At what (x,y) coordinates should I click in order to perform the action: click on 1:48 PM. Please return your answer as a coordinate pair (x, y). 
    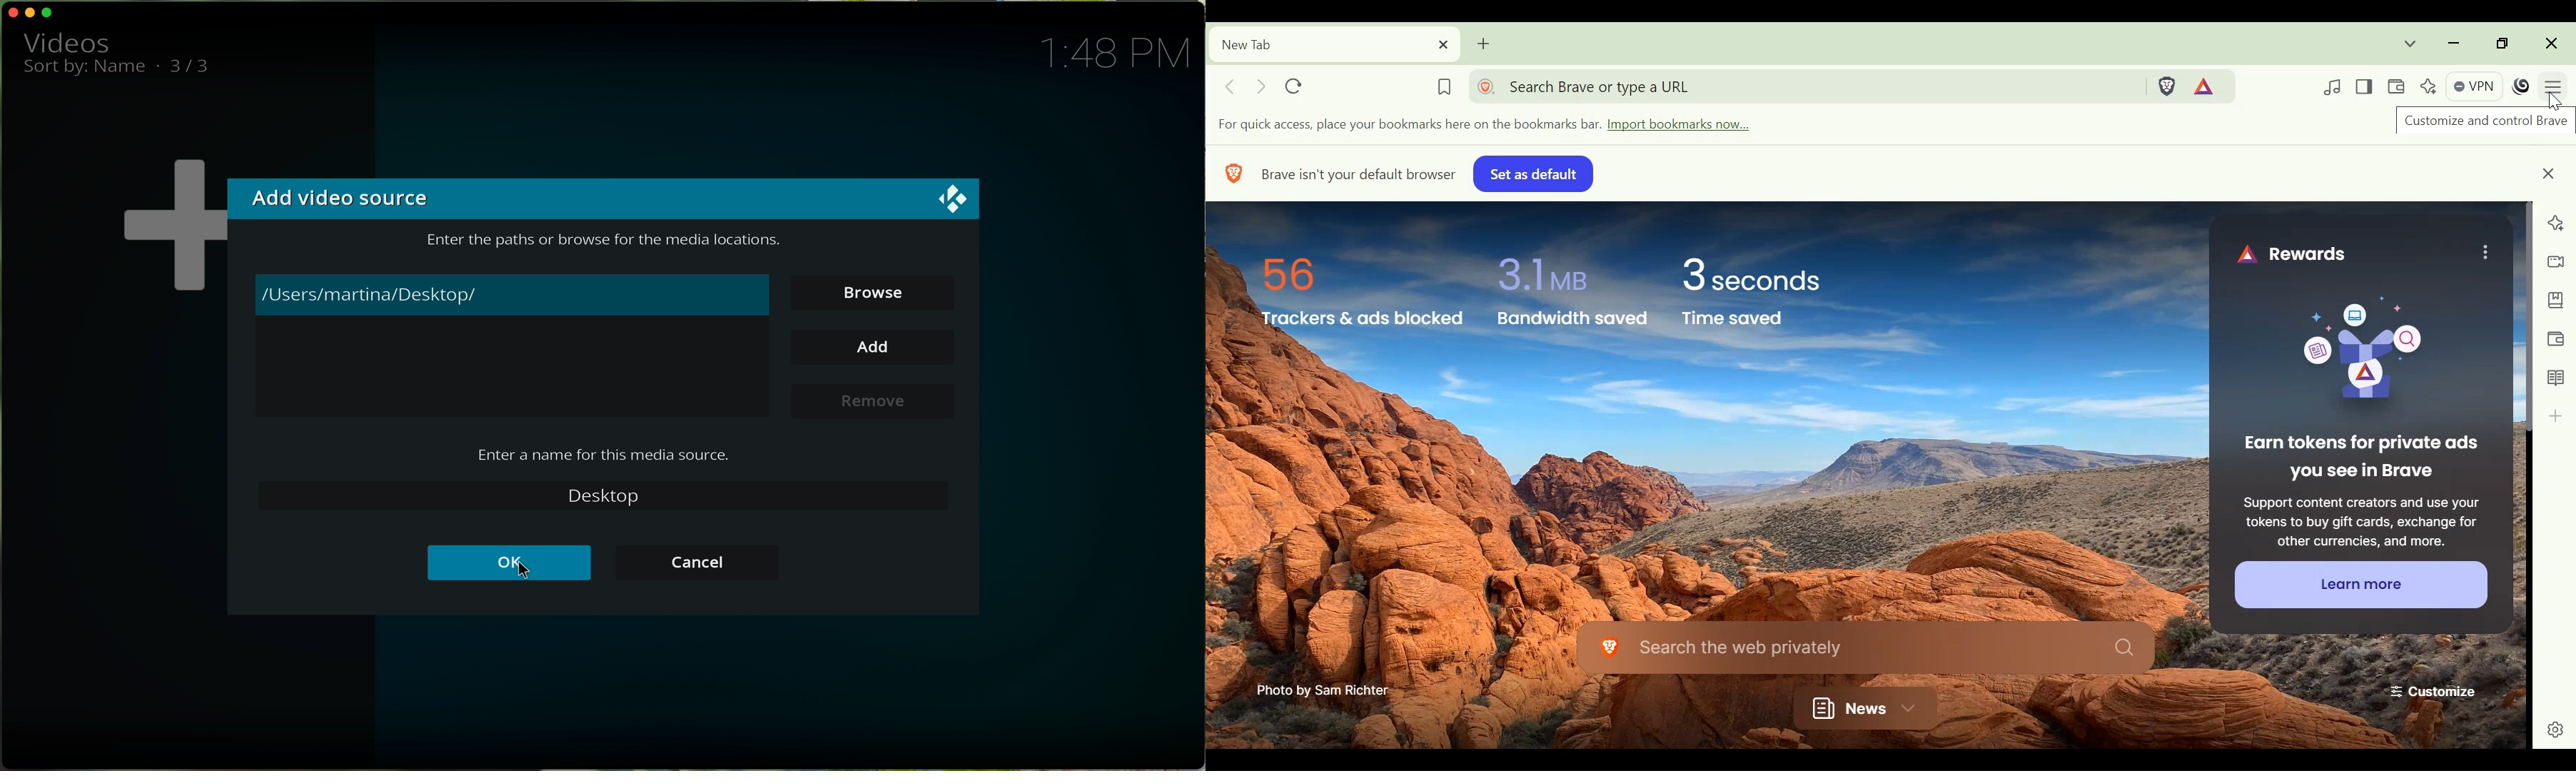
    Looking at the image, I should click on (1122, 52).